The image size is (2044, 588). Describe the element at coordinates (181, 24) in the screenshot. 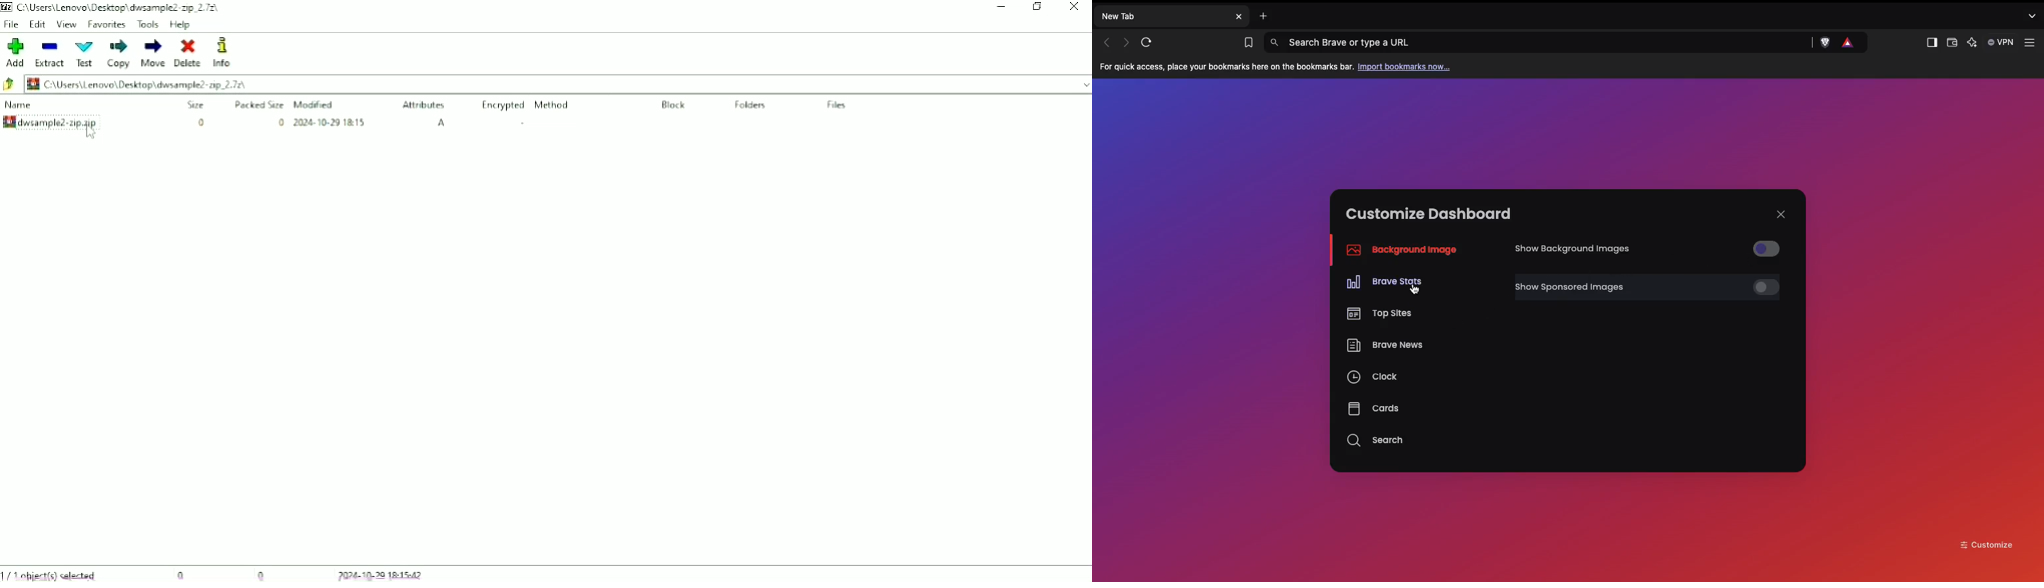

I see `Help` at that location.